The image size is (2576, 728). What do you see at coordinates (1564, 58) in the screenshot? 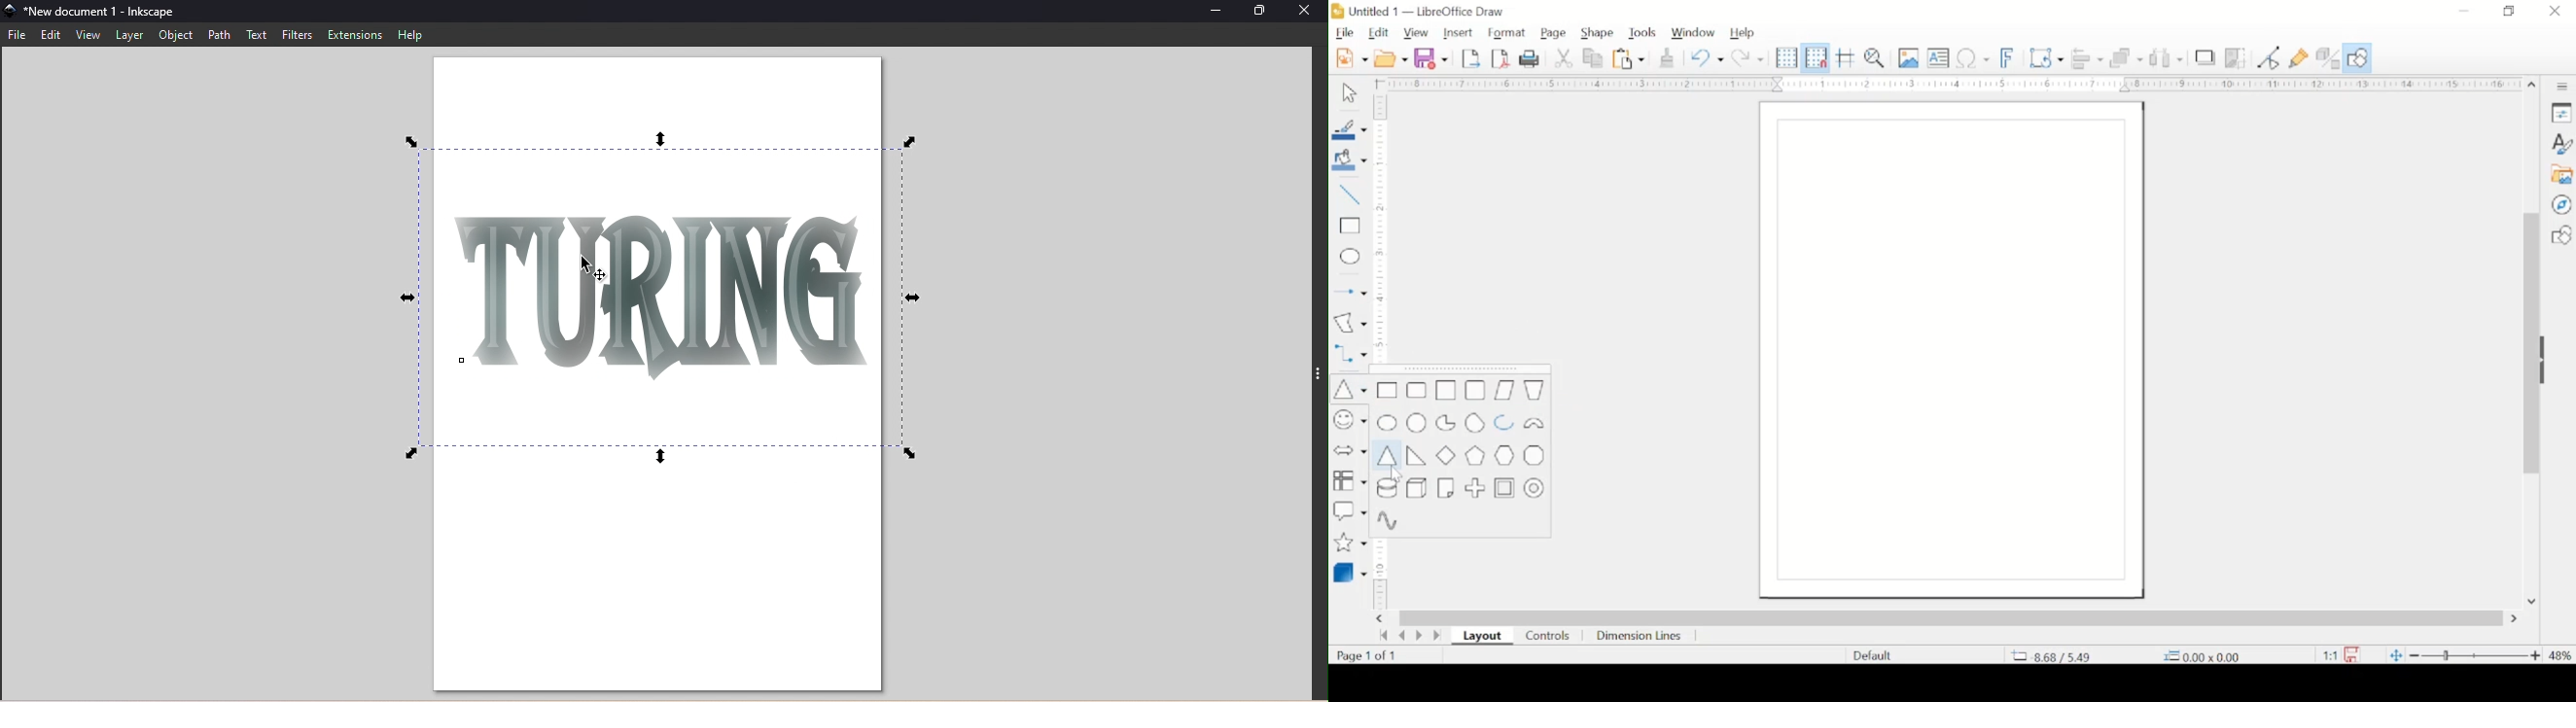
I see `cut` at bounding box center [1564, 58].